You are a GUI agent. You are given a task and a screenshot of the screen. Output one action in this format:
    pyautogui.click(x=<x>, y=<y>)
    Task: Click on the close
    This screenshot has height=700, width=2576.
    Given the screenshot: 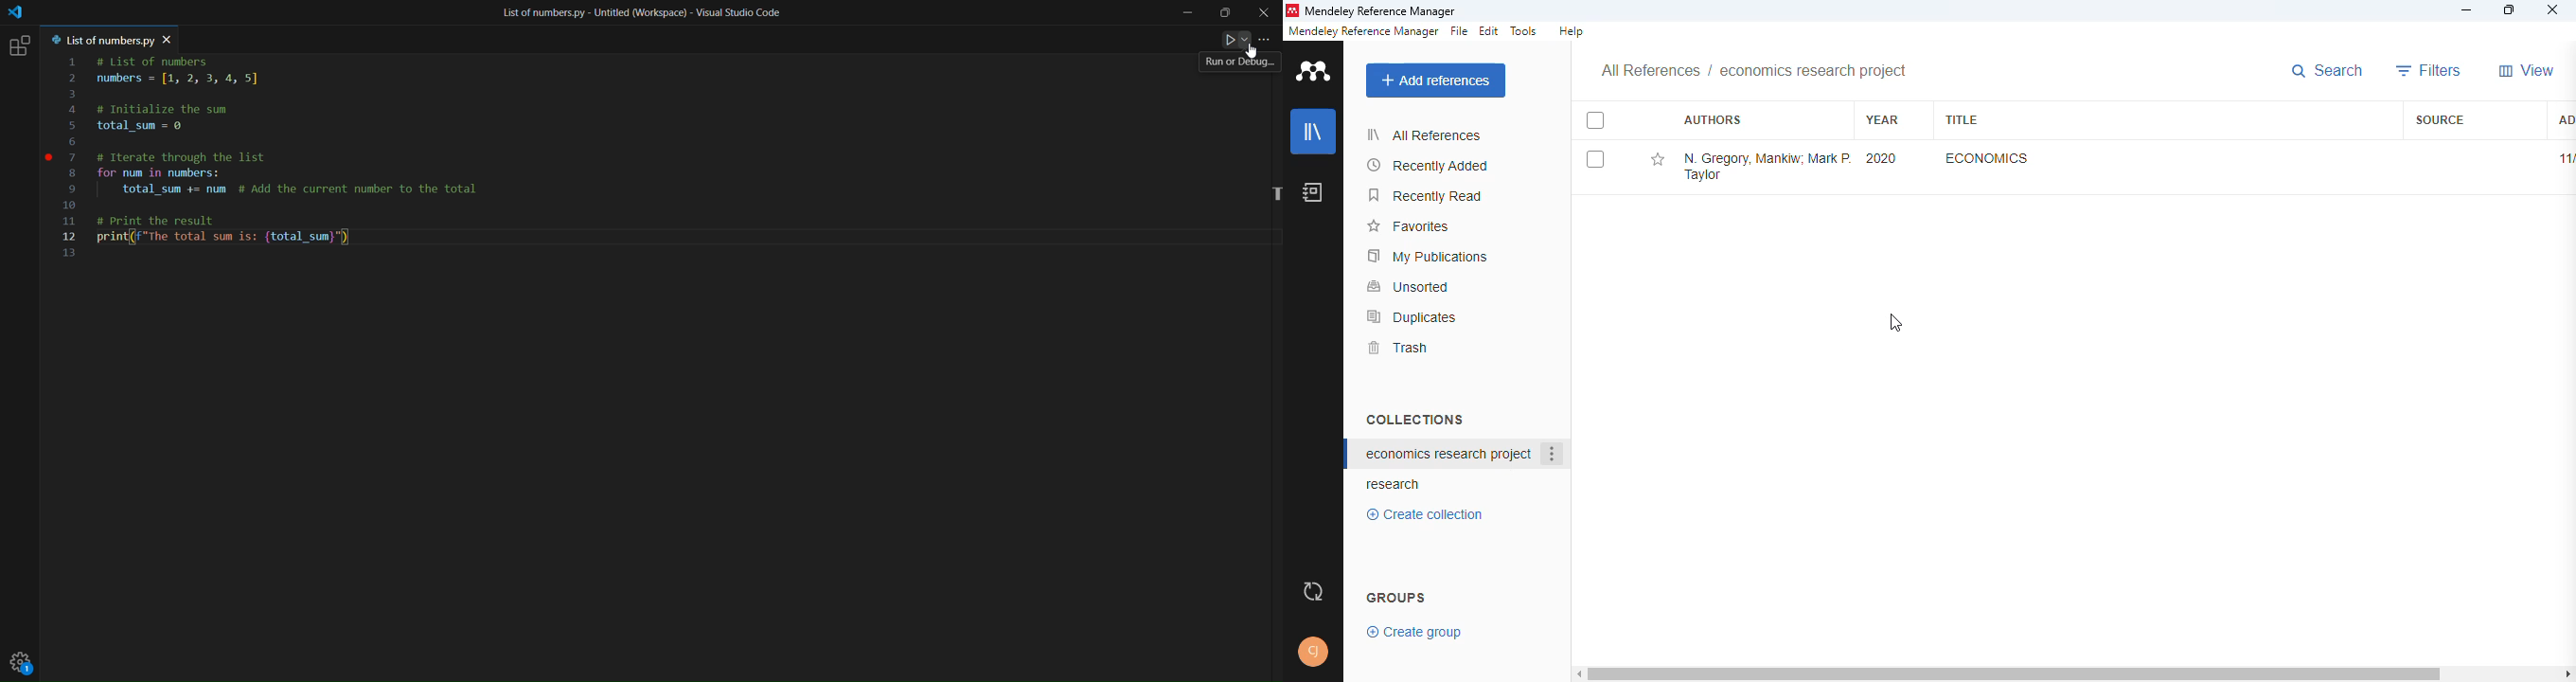 What is the action you would take?
    pyautogui.click(x=2552, y=11)
    